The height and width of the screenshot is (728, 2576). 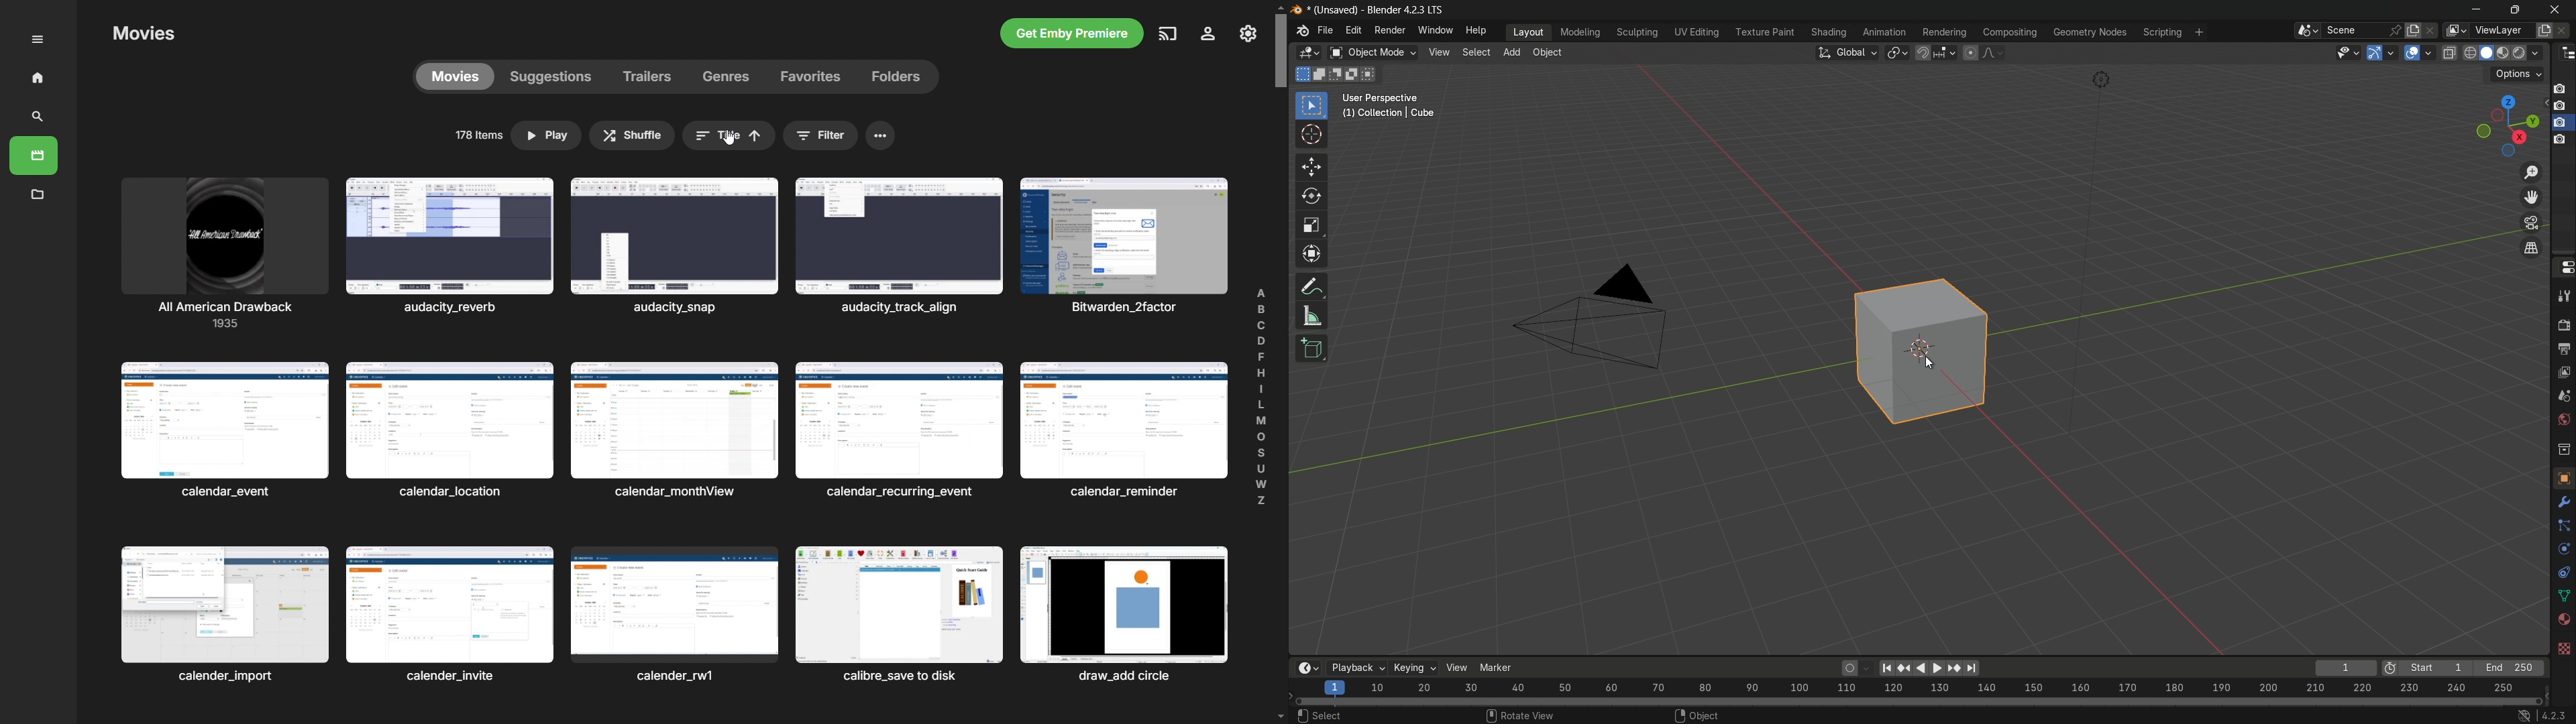 I want to click on start timeline, so click(x=2436, y=668).